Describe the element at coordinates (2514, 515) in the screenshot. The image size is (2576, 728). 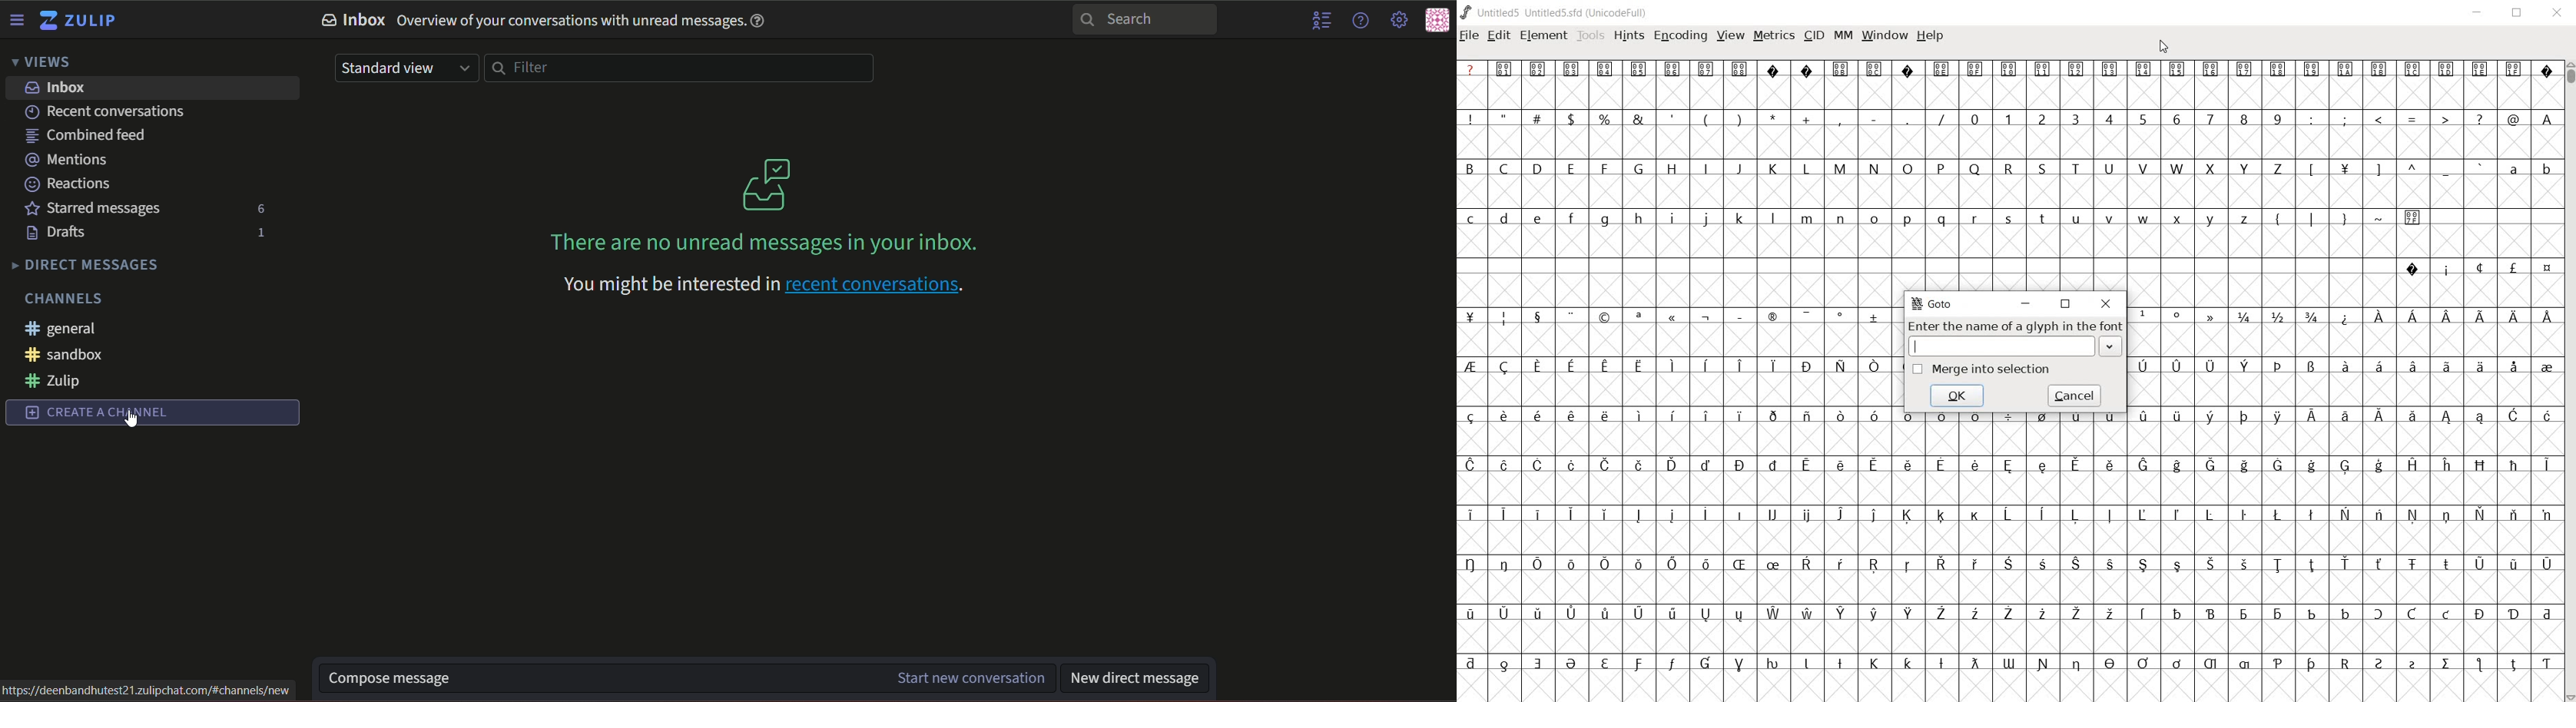
I see `Symbol` at that location.